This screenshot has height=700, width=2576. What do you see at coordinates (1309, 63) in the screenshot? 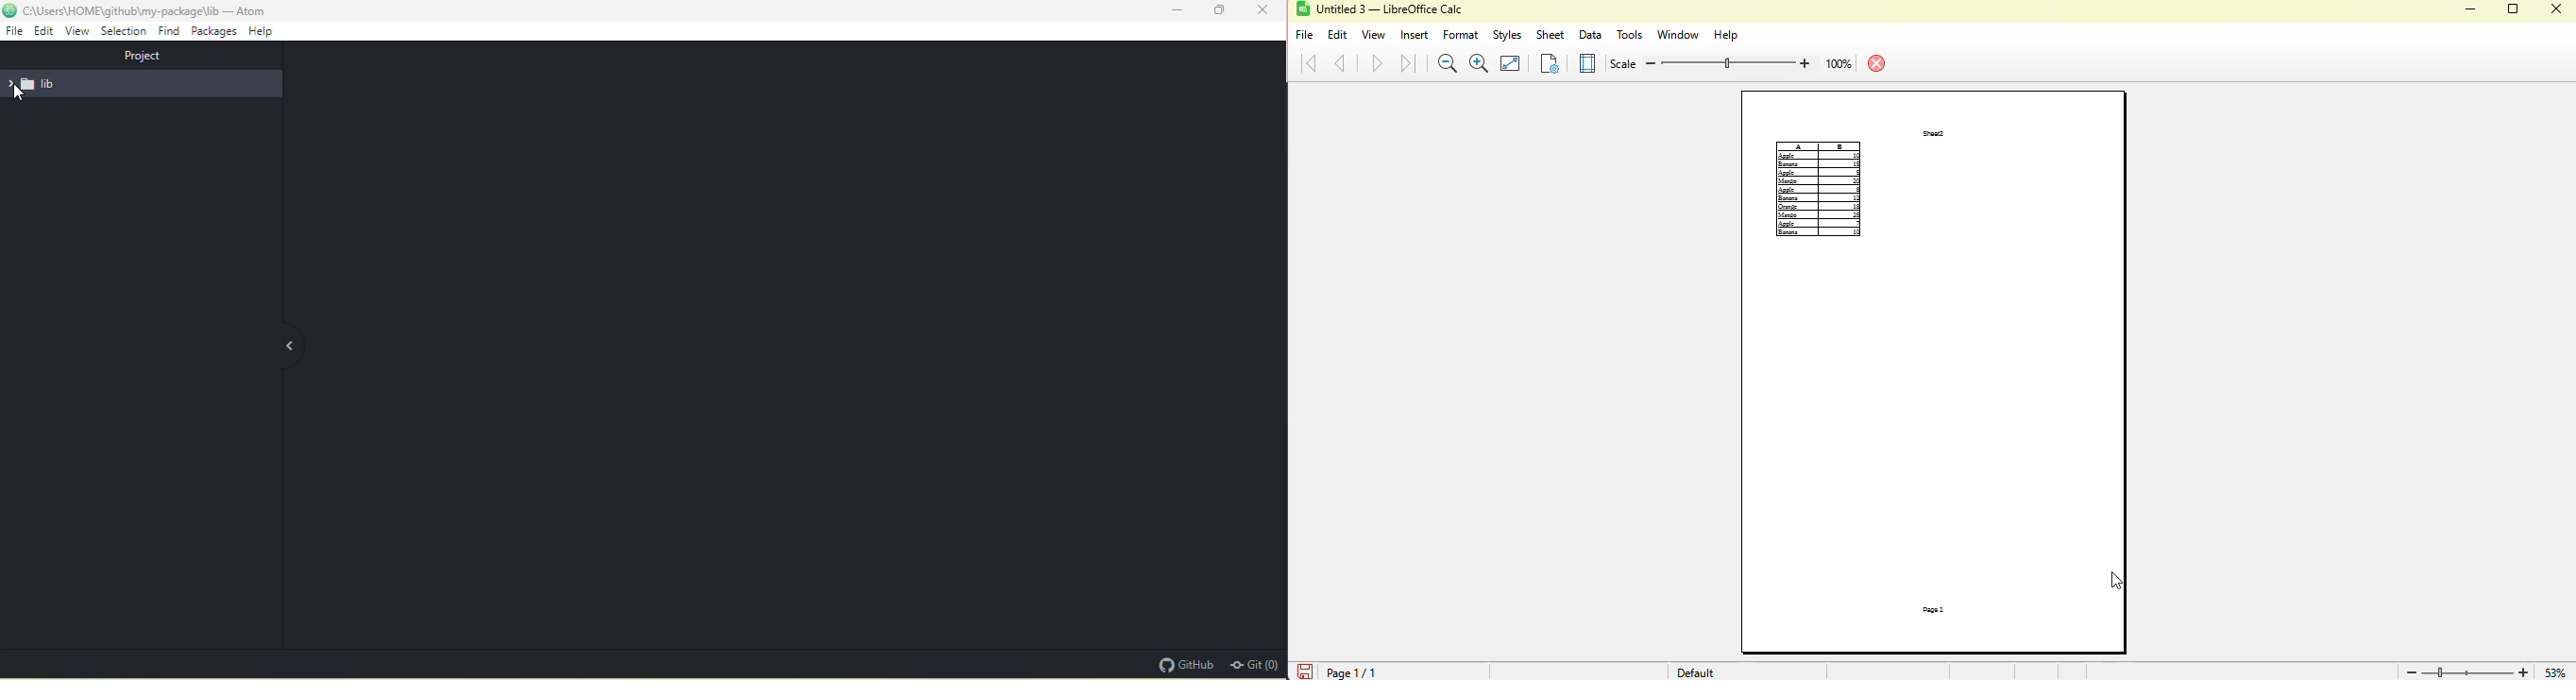
I see `first page` at bounding box center [1309, 63].